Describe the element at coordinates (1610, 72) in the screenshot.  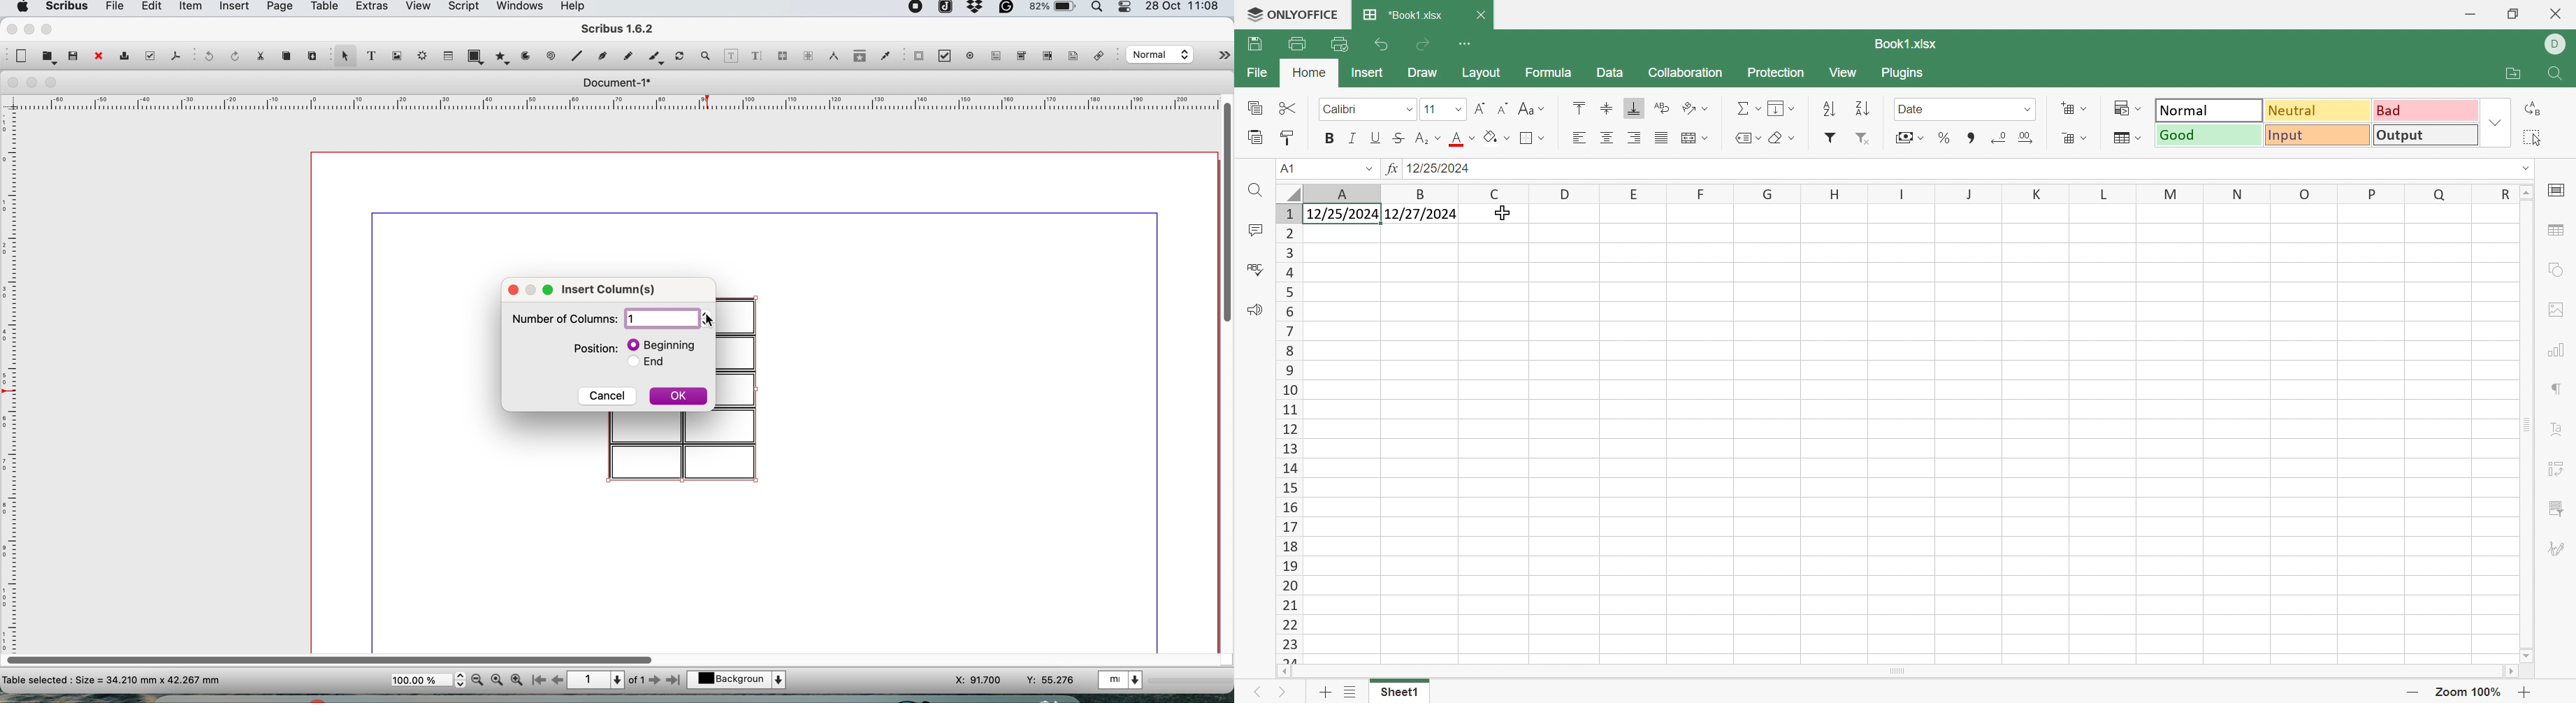
I see `Data` at that location.